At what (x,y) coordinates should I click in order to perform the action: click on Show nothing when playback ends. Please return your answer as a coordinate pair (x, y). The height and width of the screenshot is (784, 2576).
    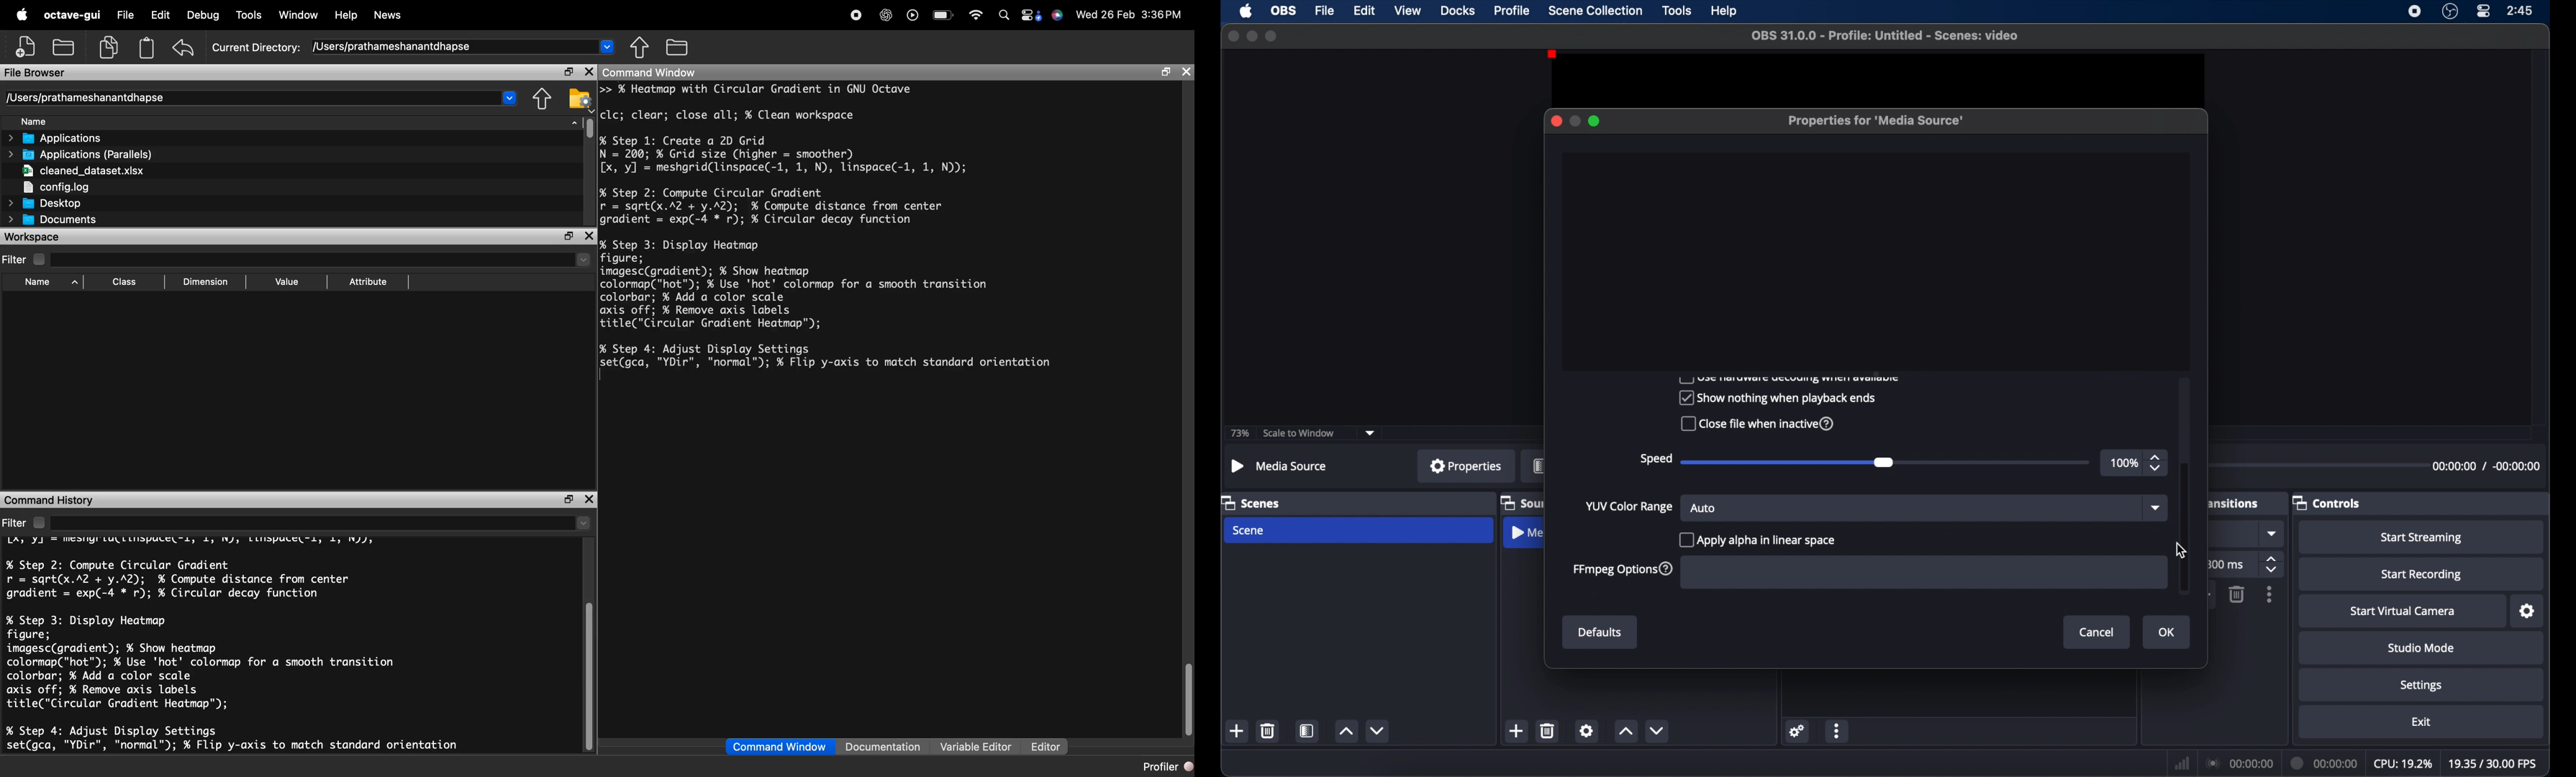
    Looking at the image, I should click on (1776, 397).